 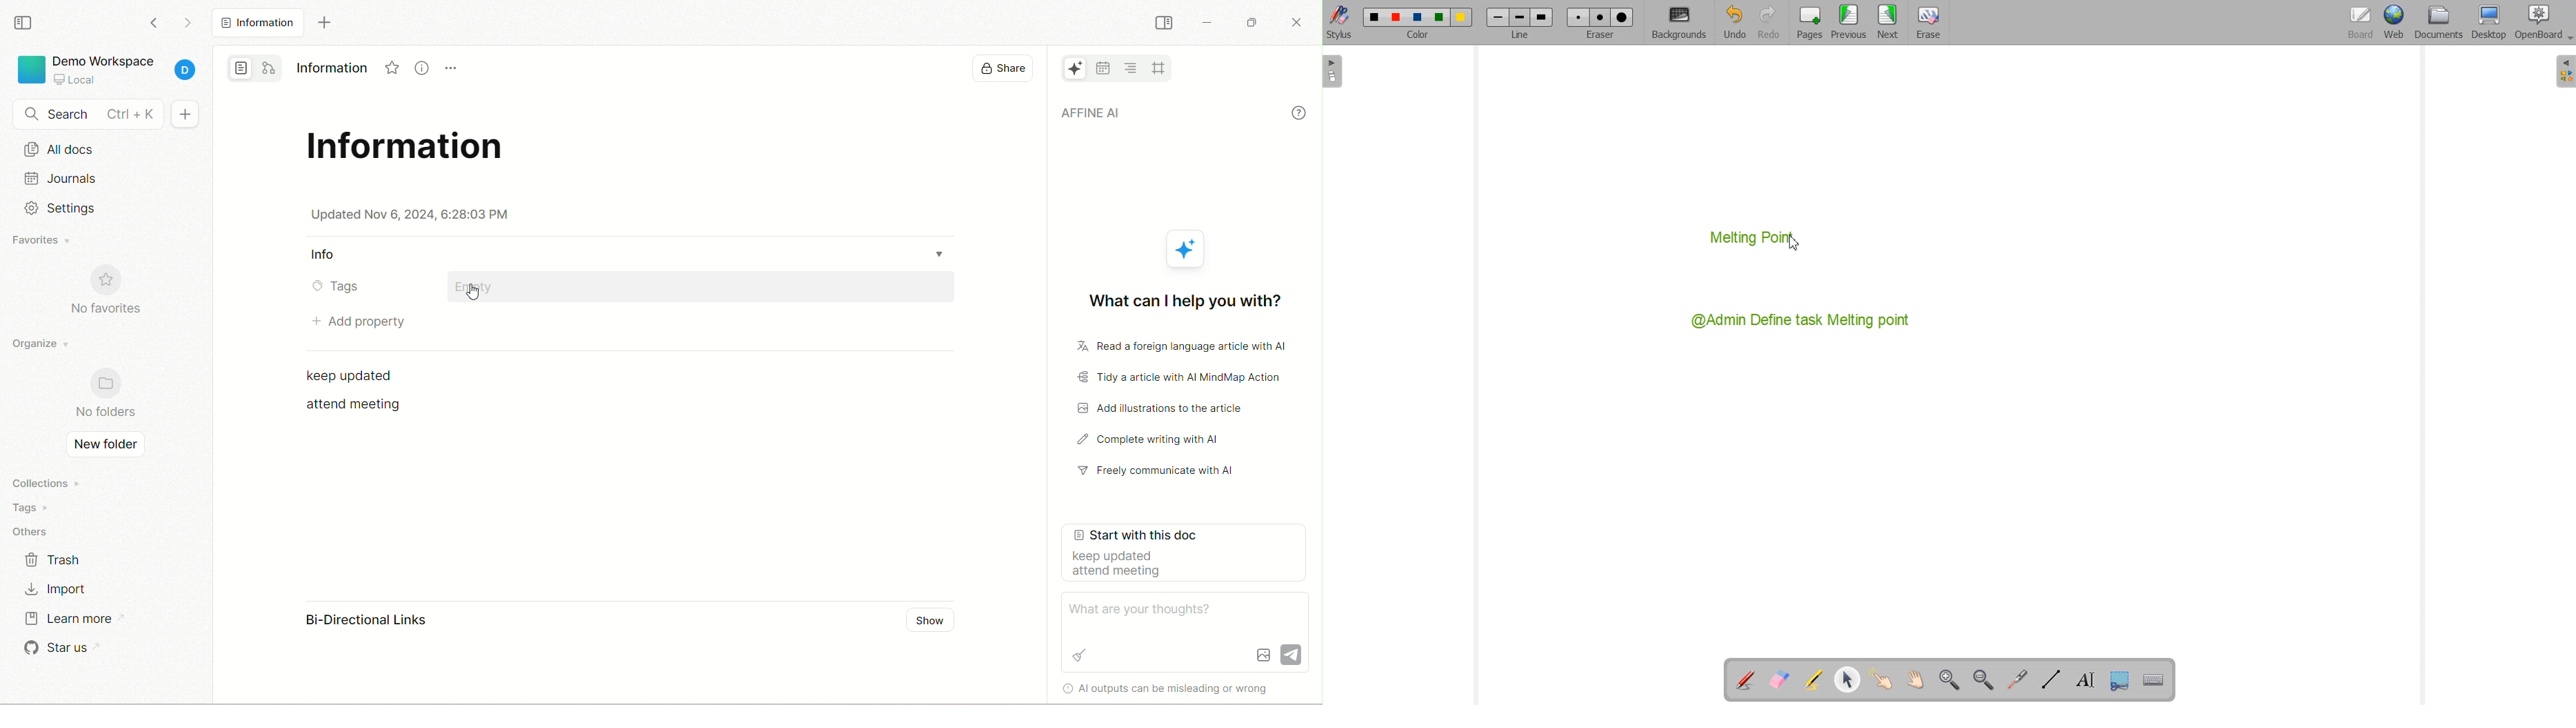 What do you see at coordinates (38, 506) in the screenshot?
I see `tags` at bounding box center [38, 506].